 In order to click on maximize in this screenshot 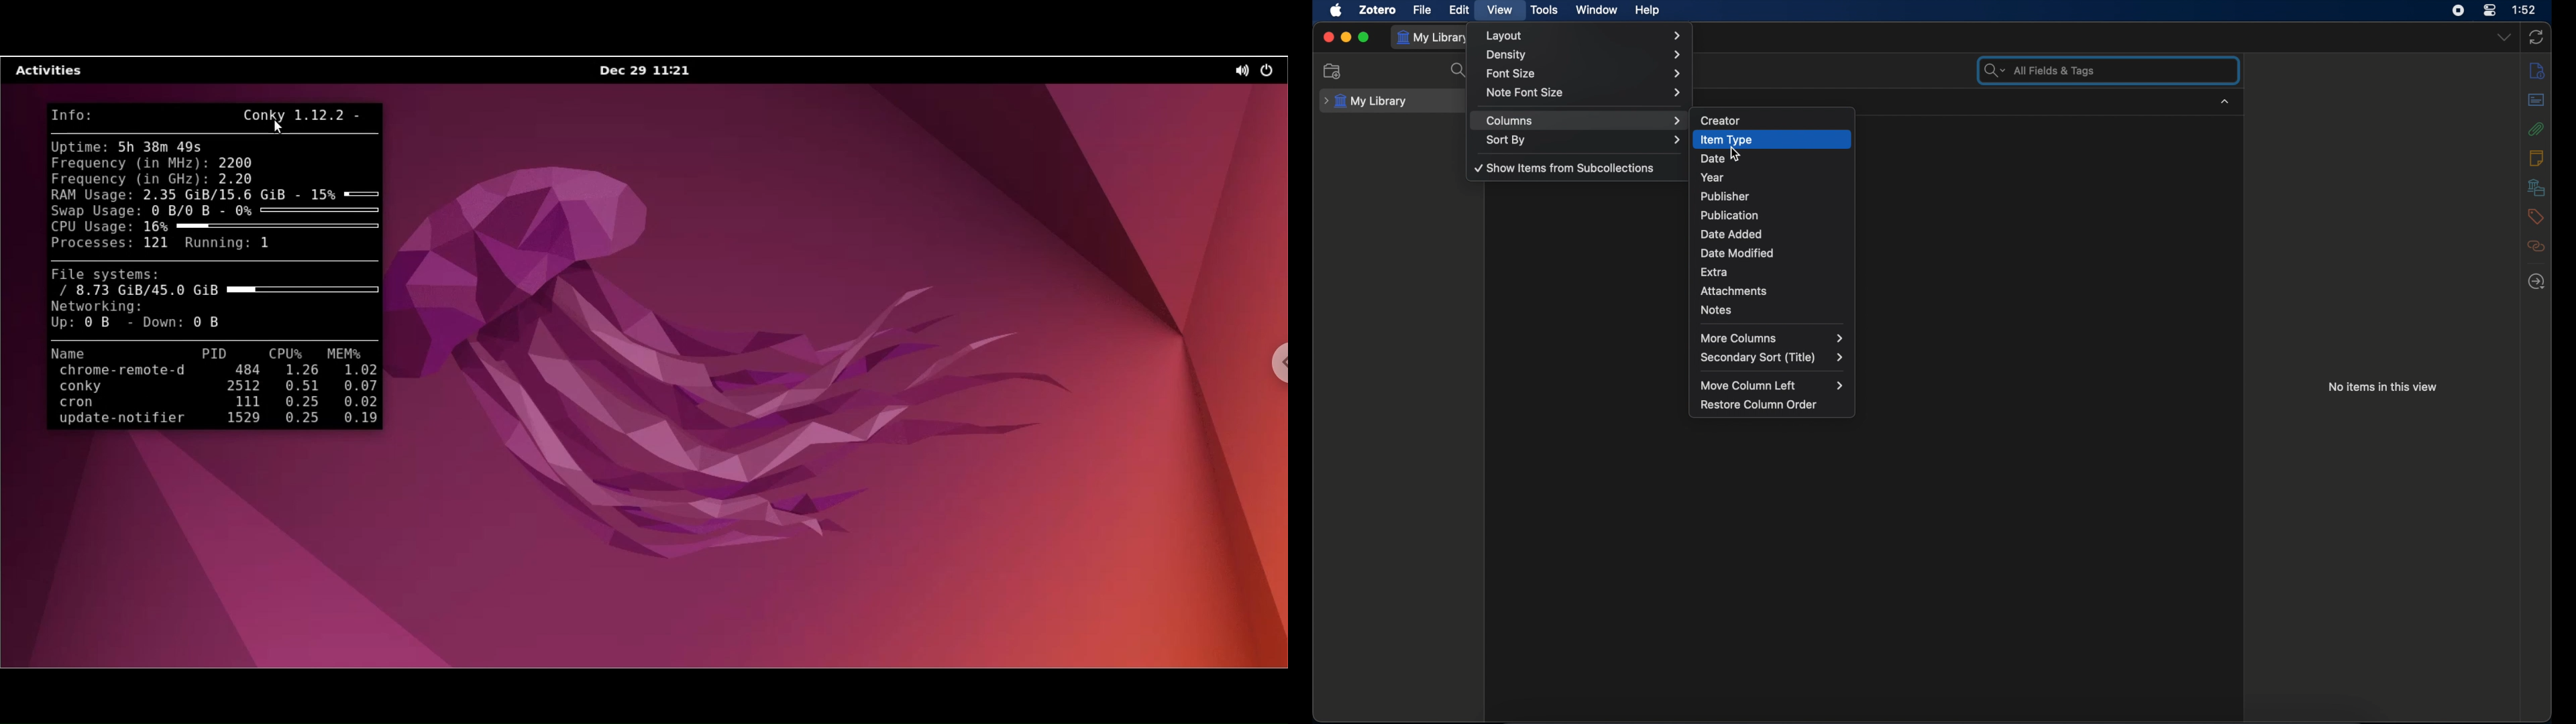, I will do `click(1364, 38)`.